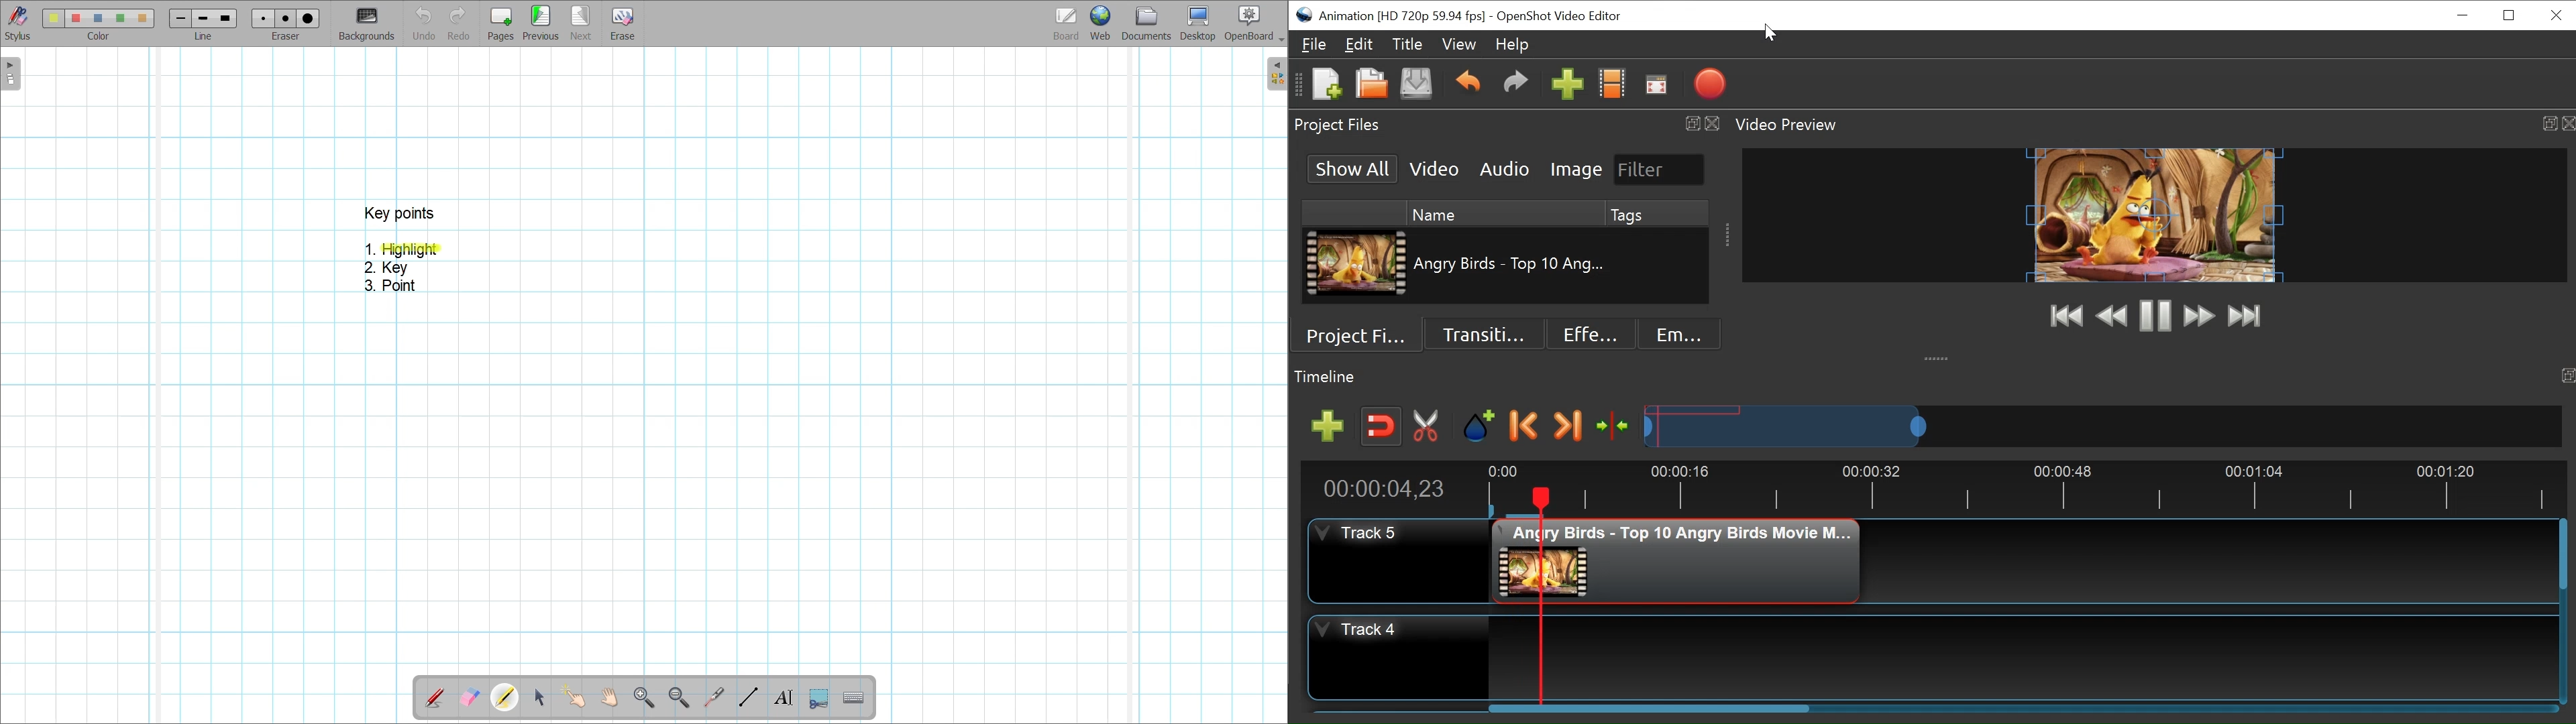 This screenshot has width=2576, height=728. I want to click on eraser, so click(288, 37).